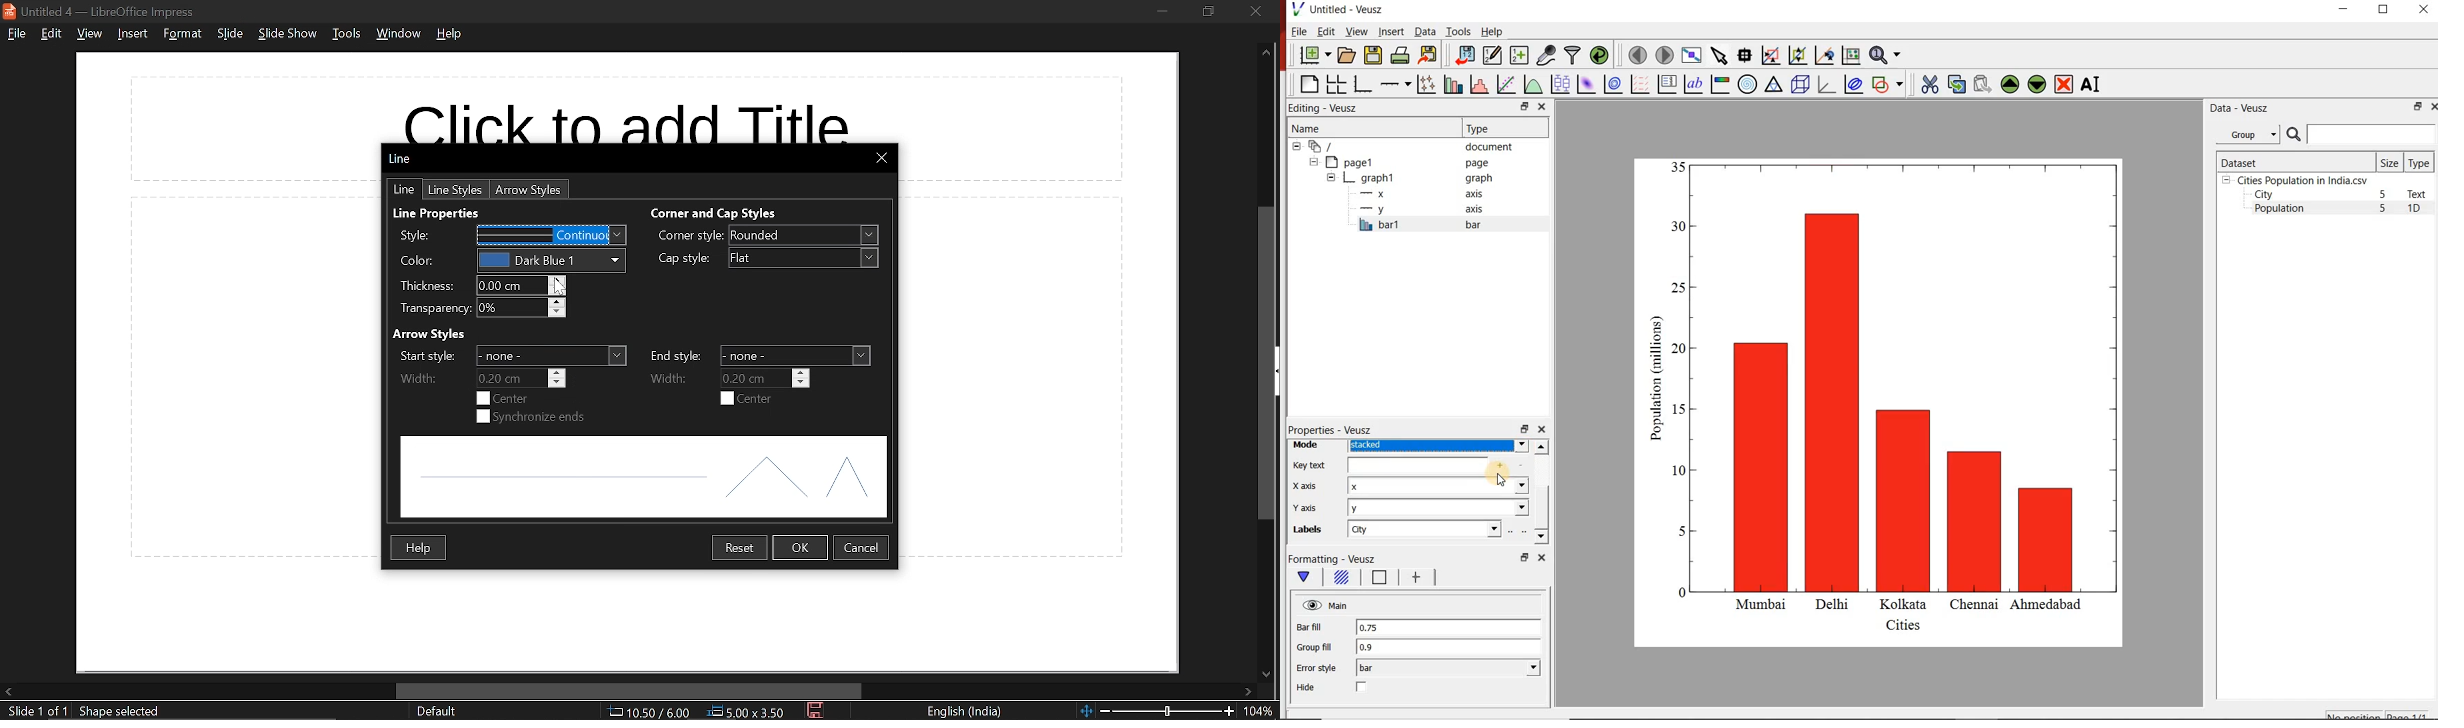 The width and height of the screenshot is (2464, 728). I want to click on edit and enter new datasets, so click(1491, 55).